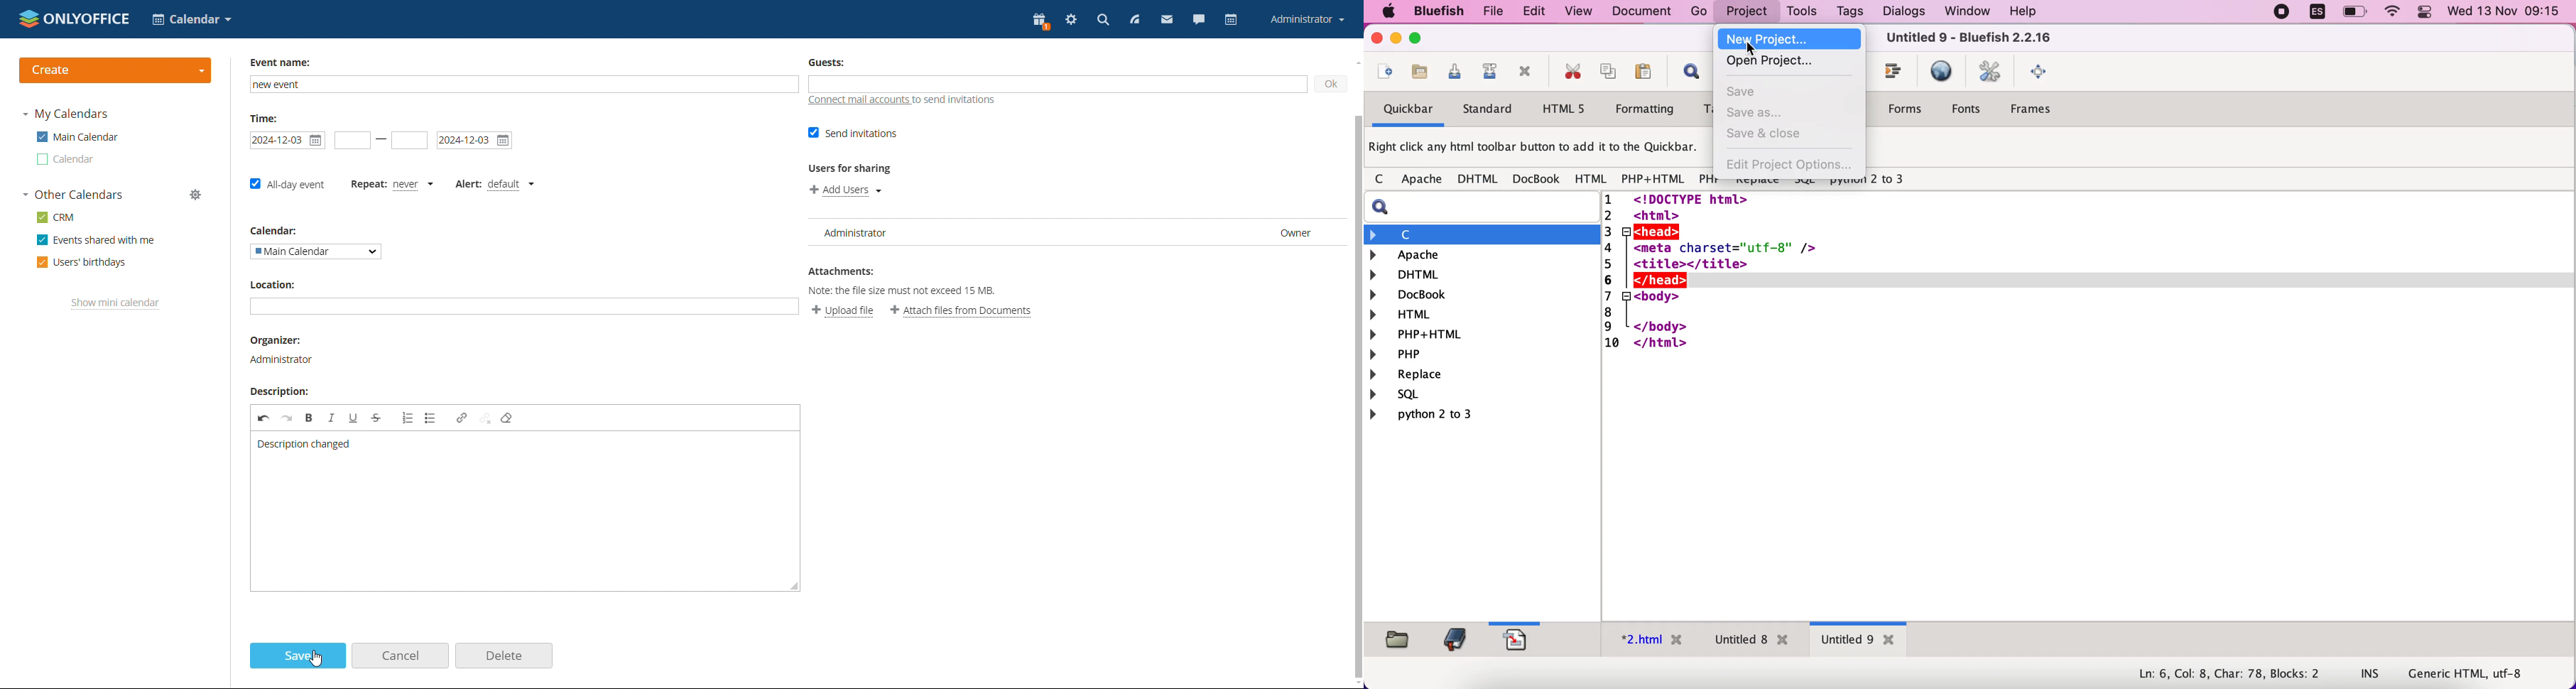  I want to click on dialogs, so click(1901, 11).